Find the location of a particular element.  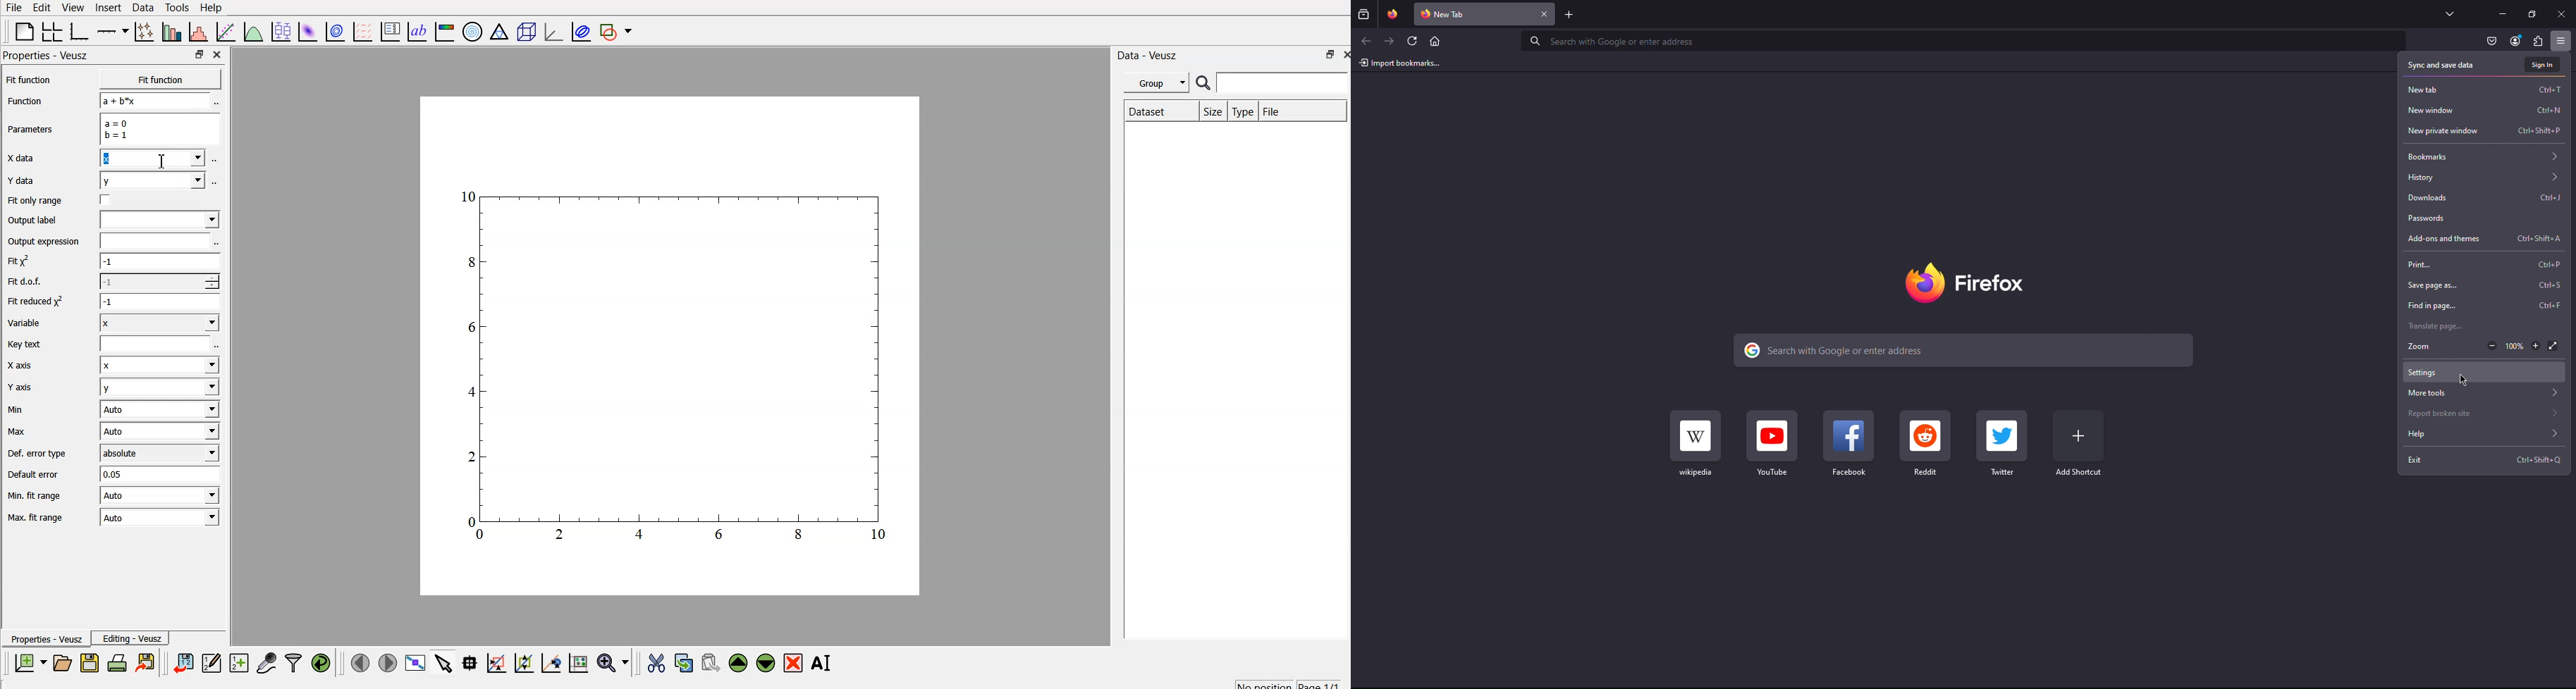

Fullscreen is located at coordinates (2553, 346).